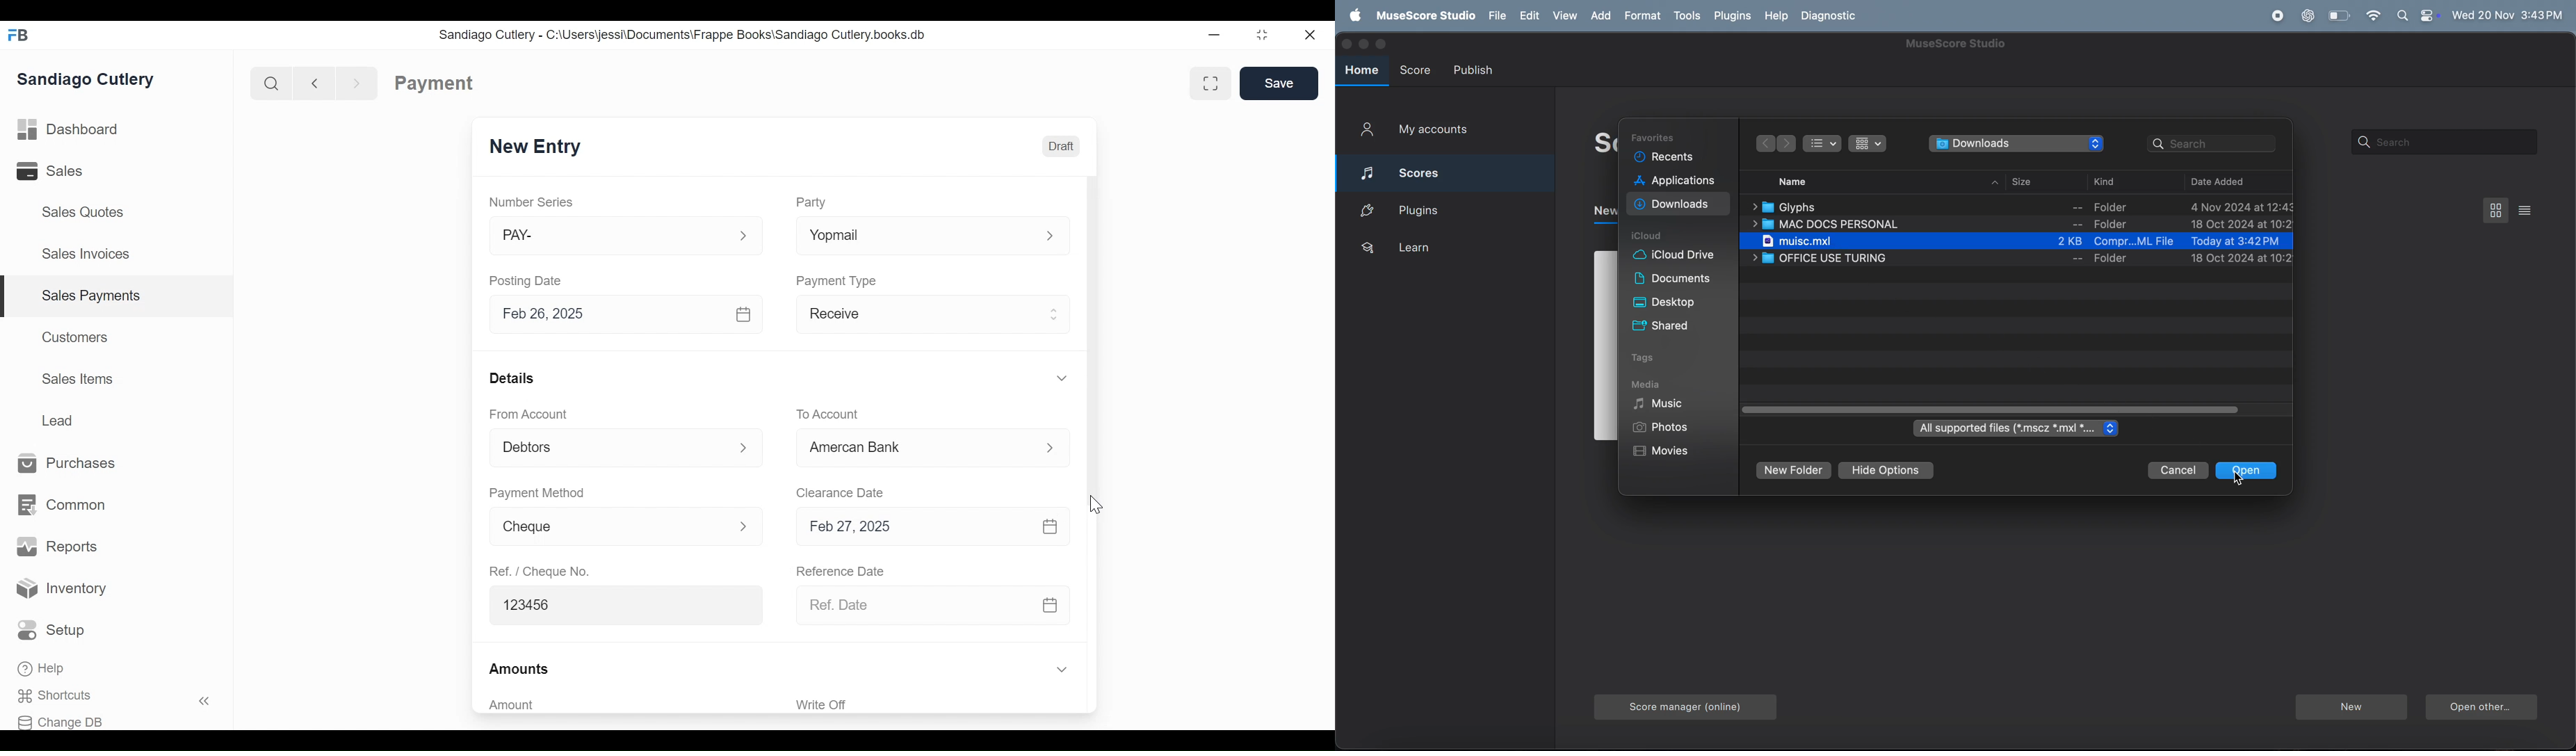 The height and width of the screenshot is (756, 2576). I want to click on Calendar, so click(1052, 526).